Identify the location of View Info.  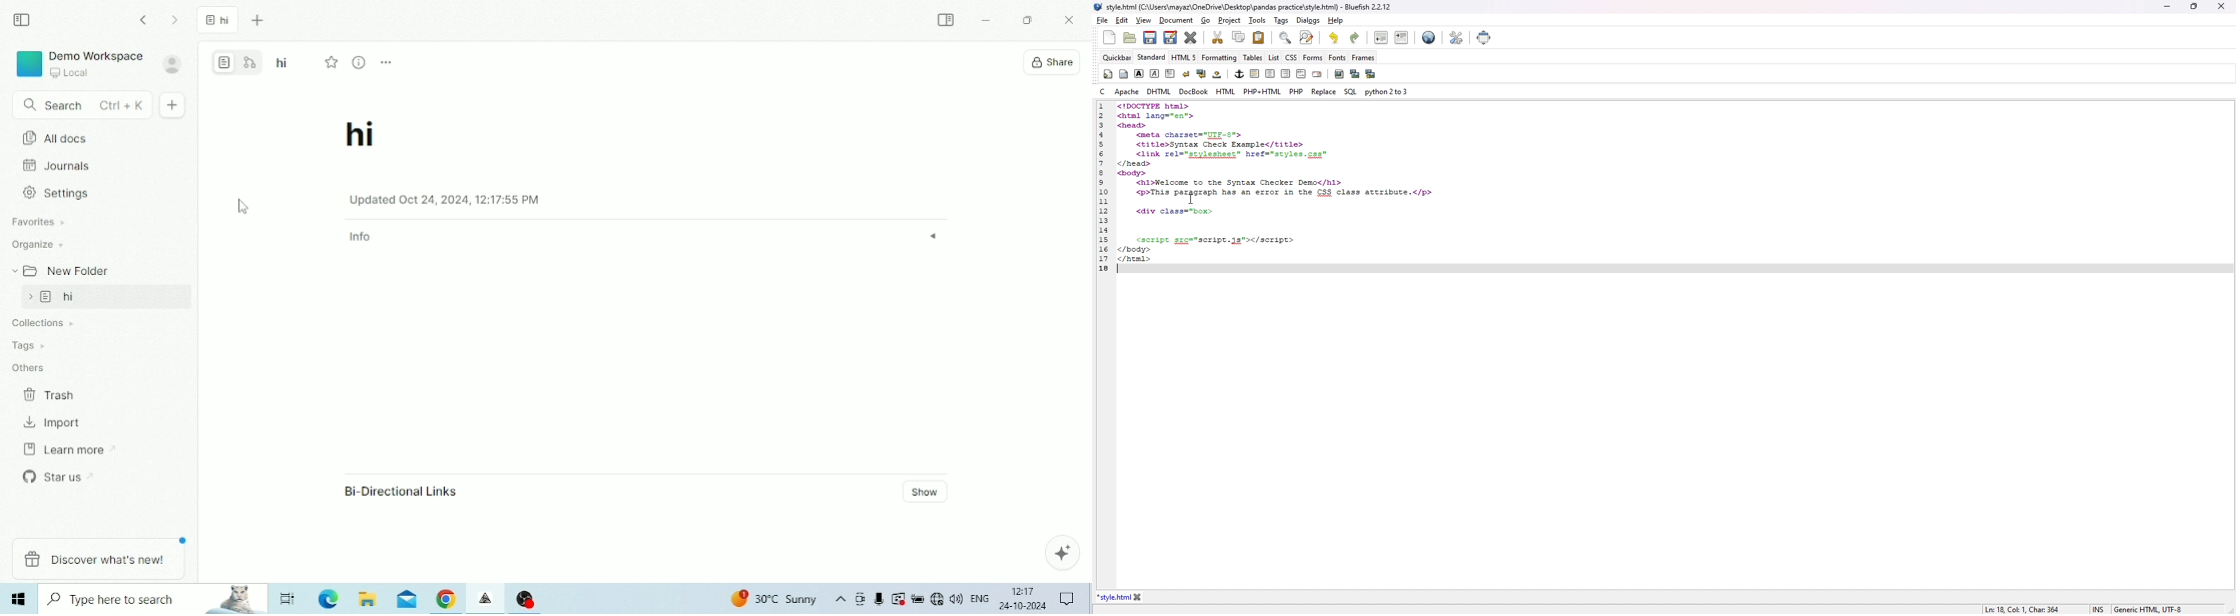
(360, 62).